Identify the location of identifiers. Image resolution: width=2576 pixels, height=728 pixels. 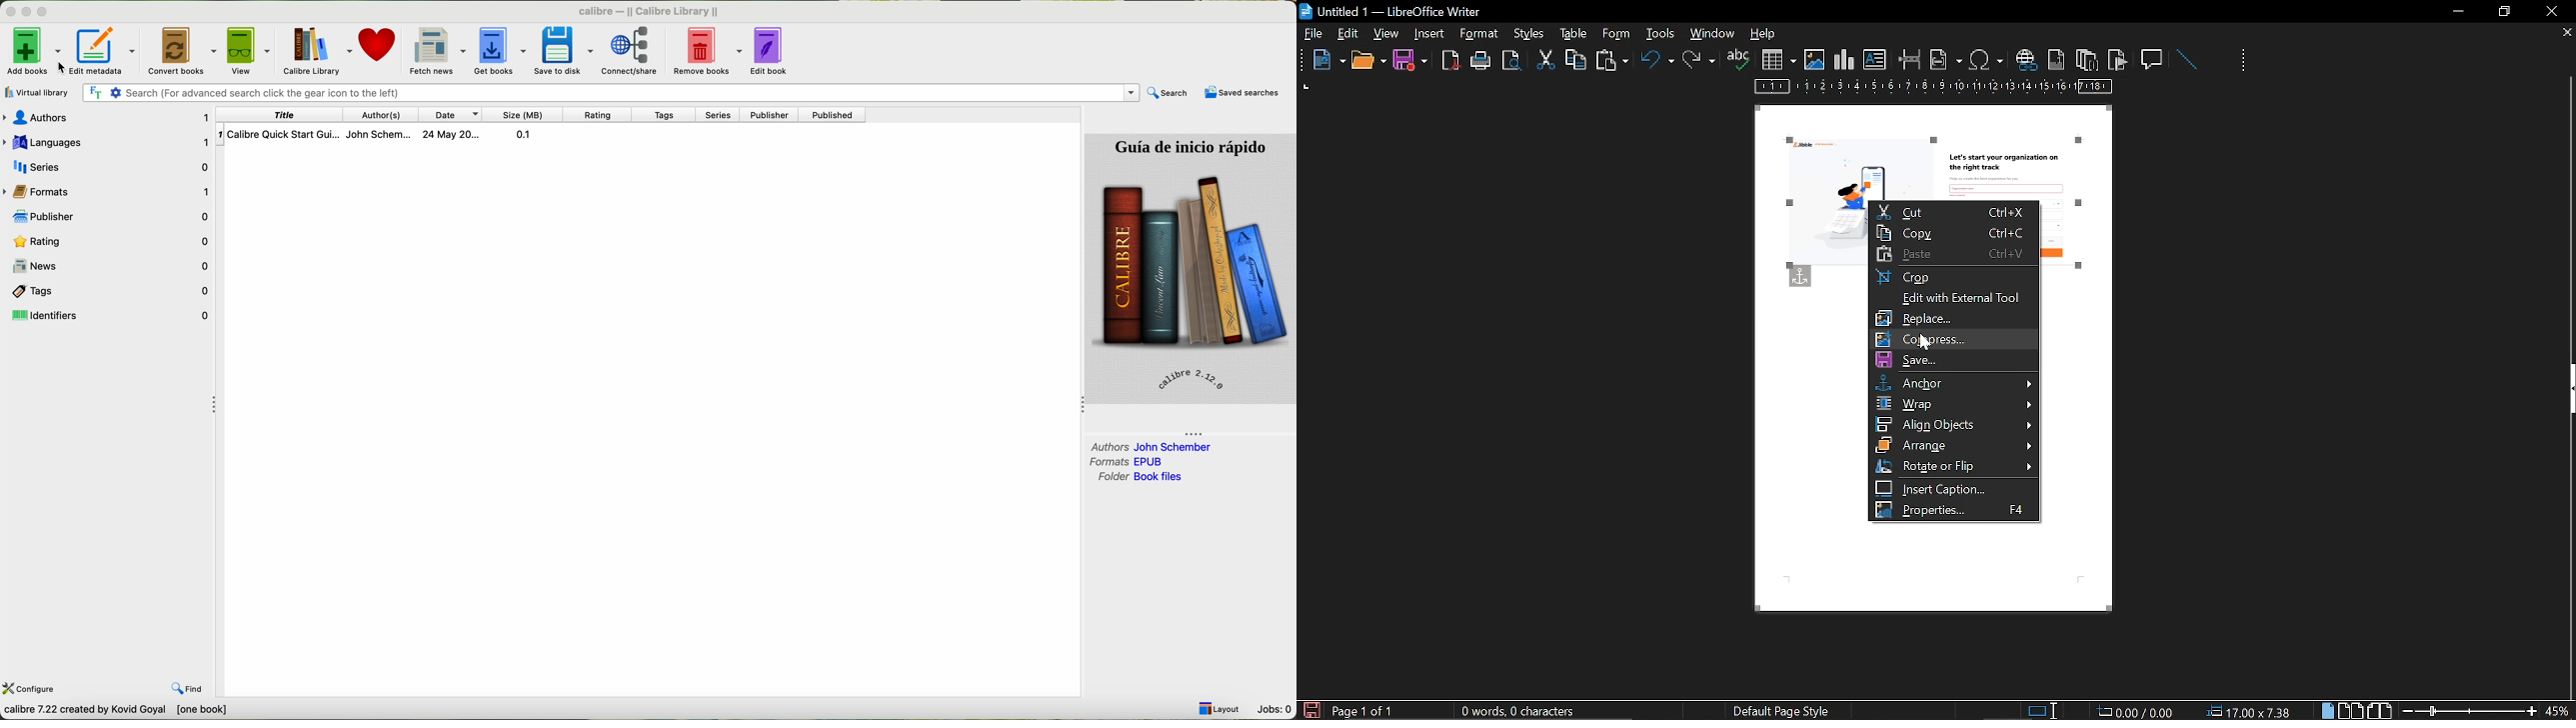
(110, 316).